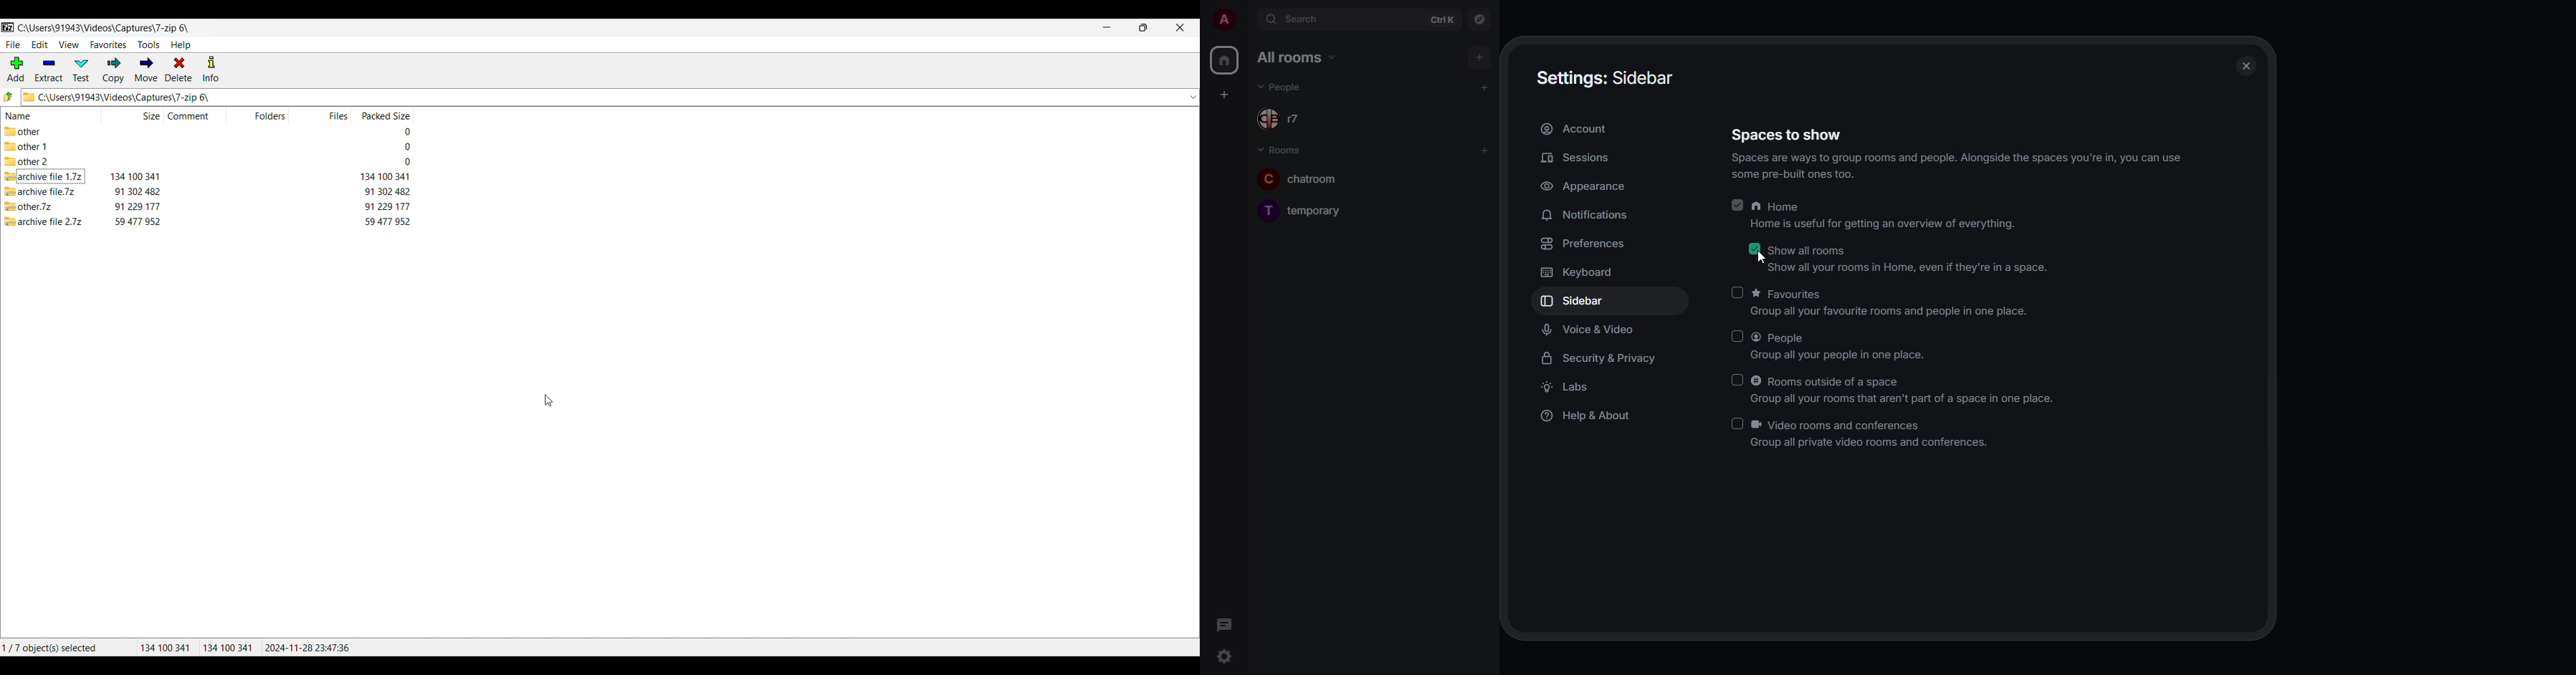  Describe the element at coordinates (1287, 150) in the screenshot. I see `rooms` at that location.